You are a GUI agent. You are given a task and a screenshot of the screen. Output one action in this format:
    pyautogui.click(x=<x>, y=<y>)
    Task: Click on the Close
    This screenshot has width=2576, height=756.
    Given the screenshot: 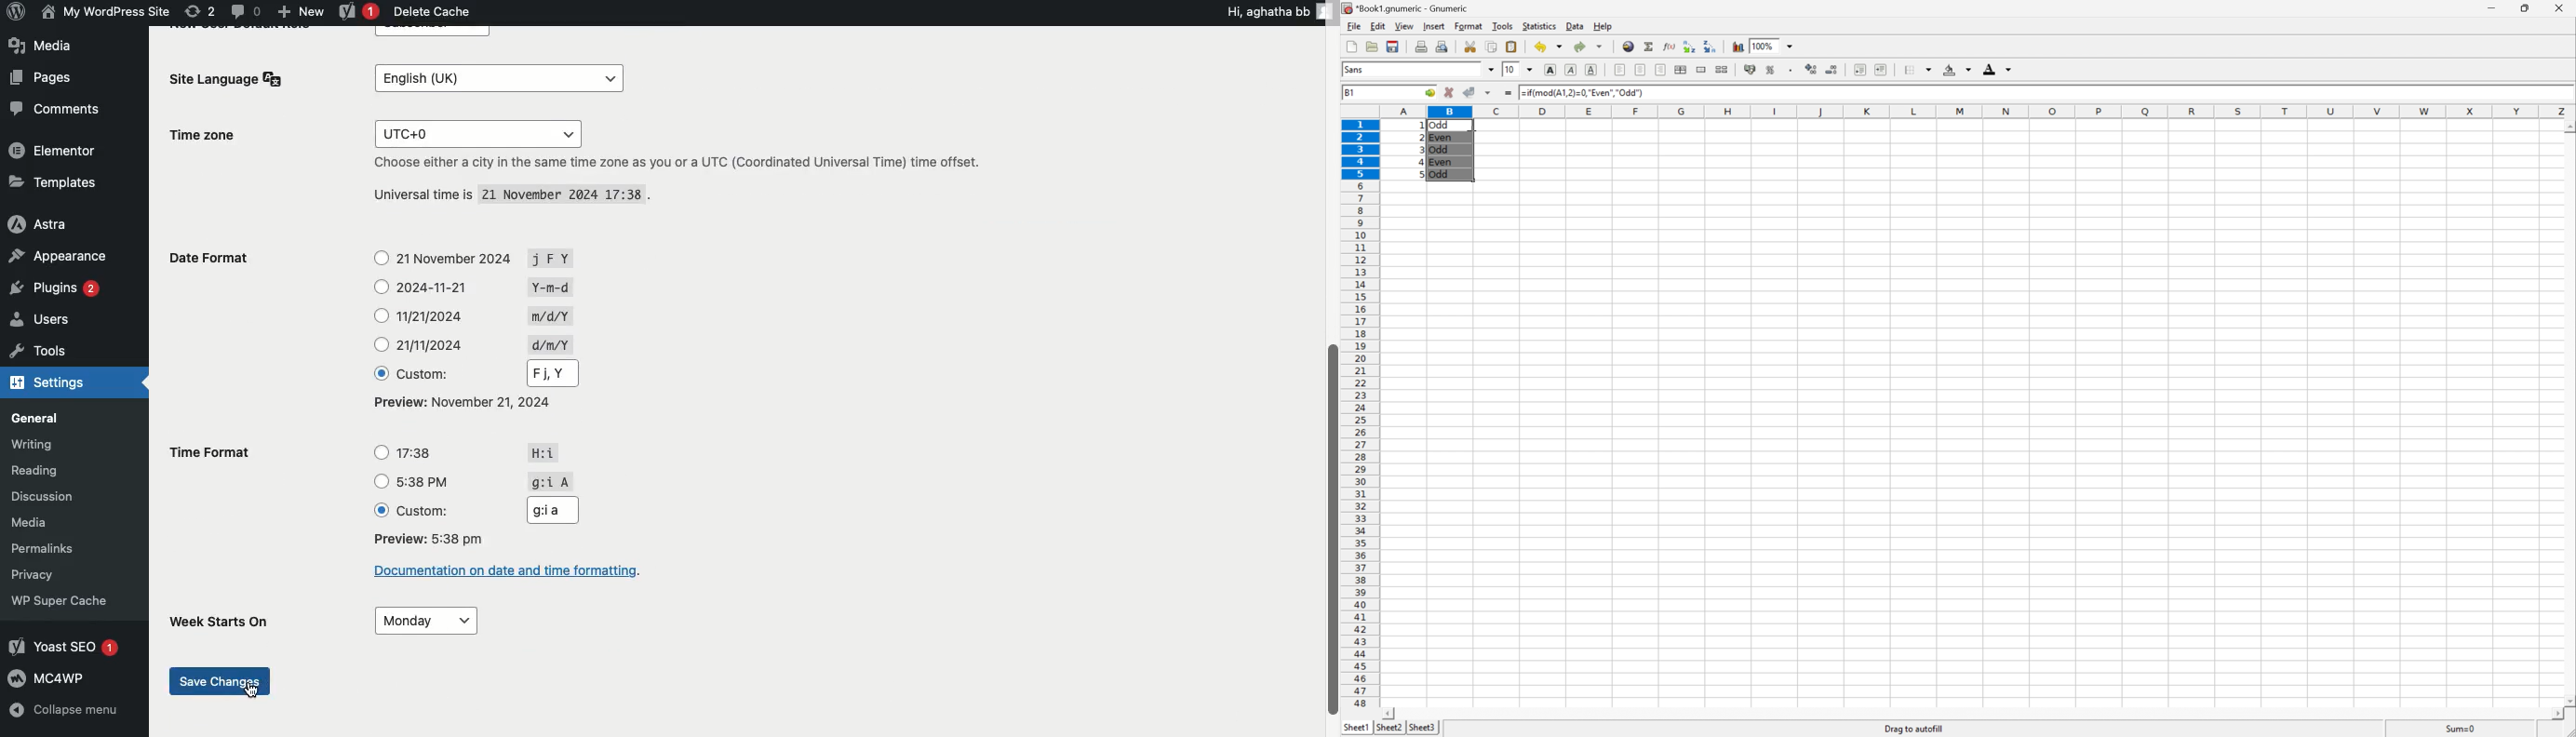 What is the action you would take?
    pyautogui.click(x=2560, y=7)
    